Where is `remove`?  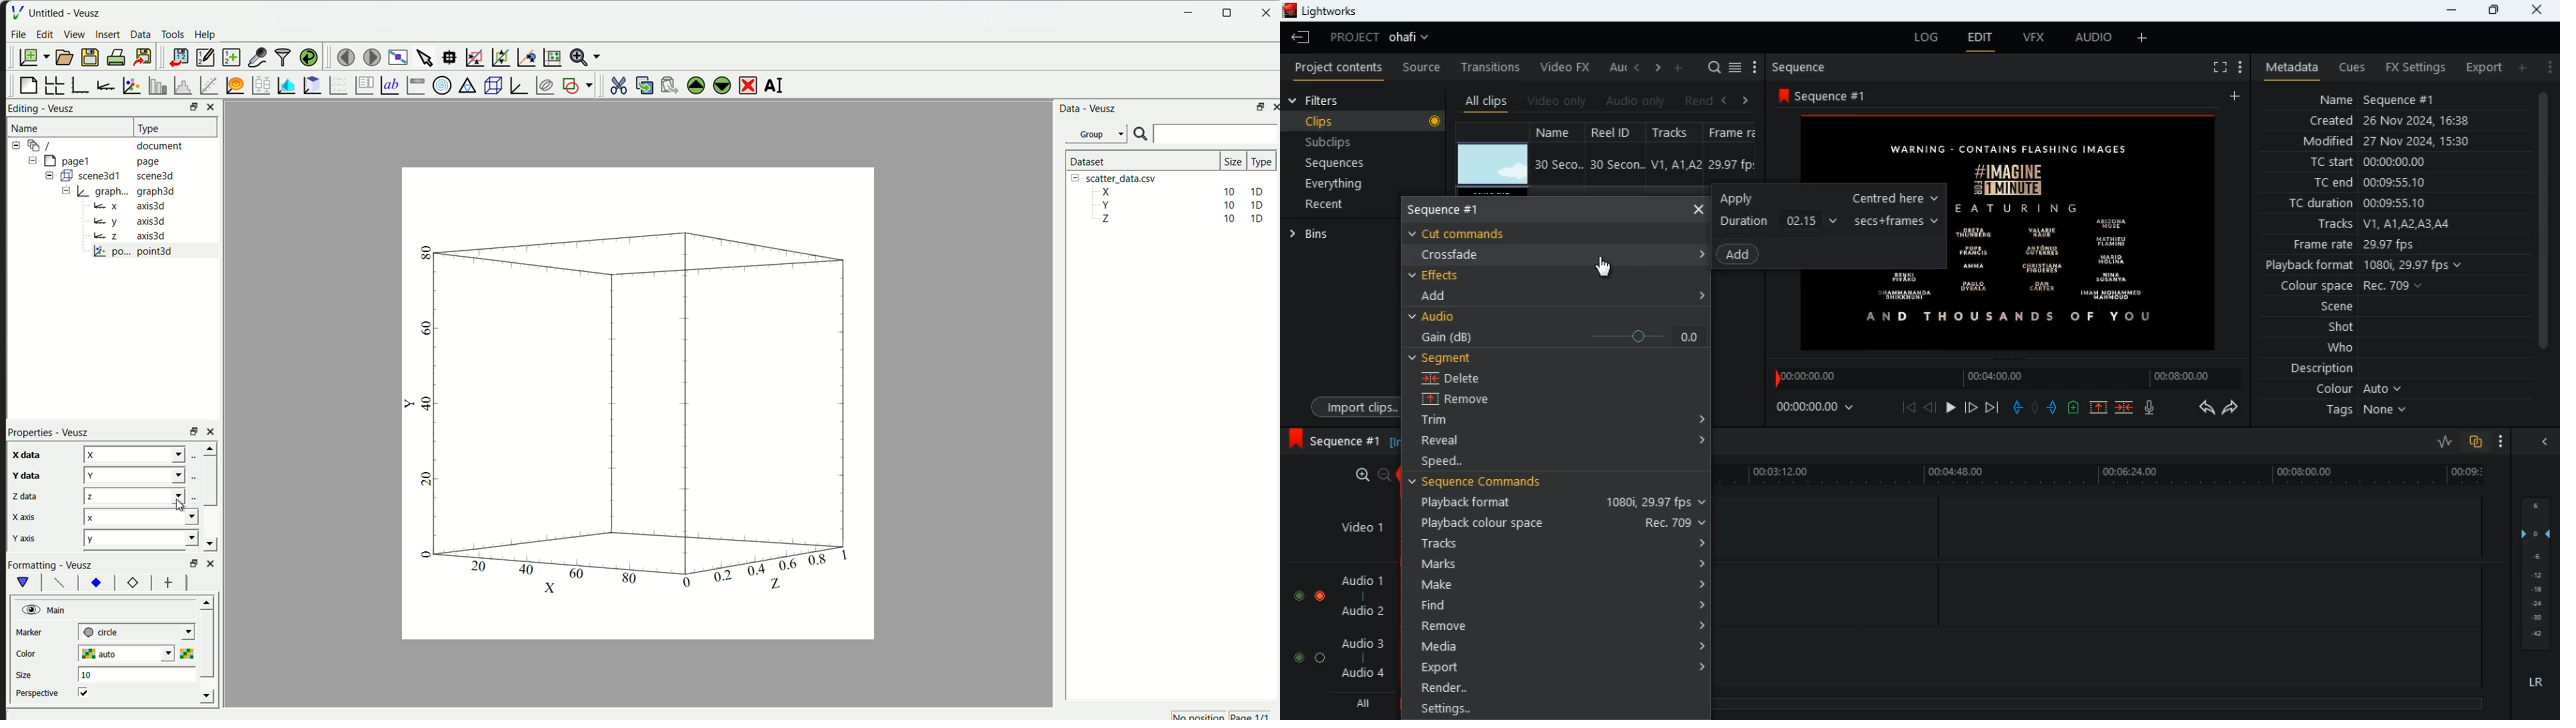
remove is located at coordinates (1472, 400).